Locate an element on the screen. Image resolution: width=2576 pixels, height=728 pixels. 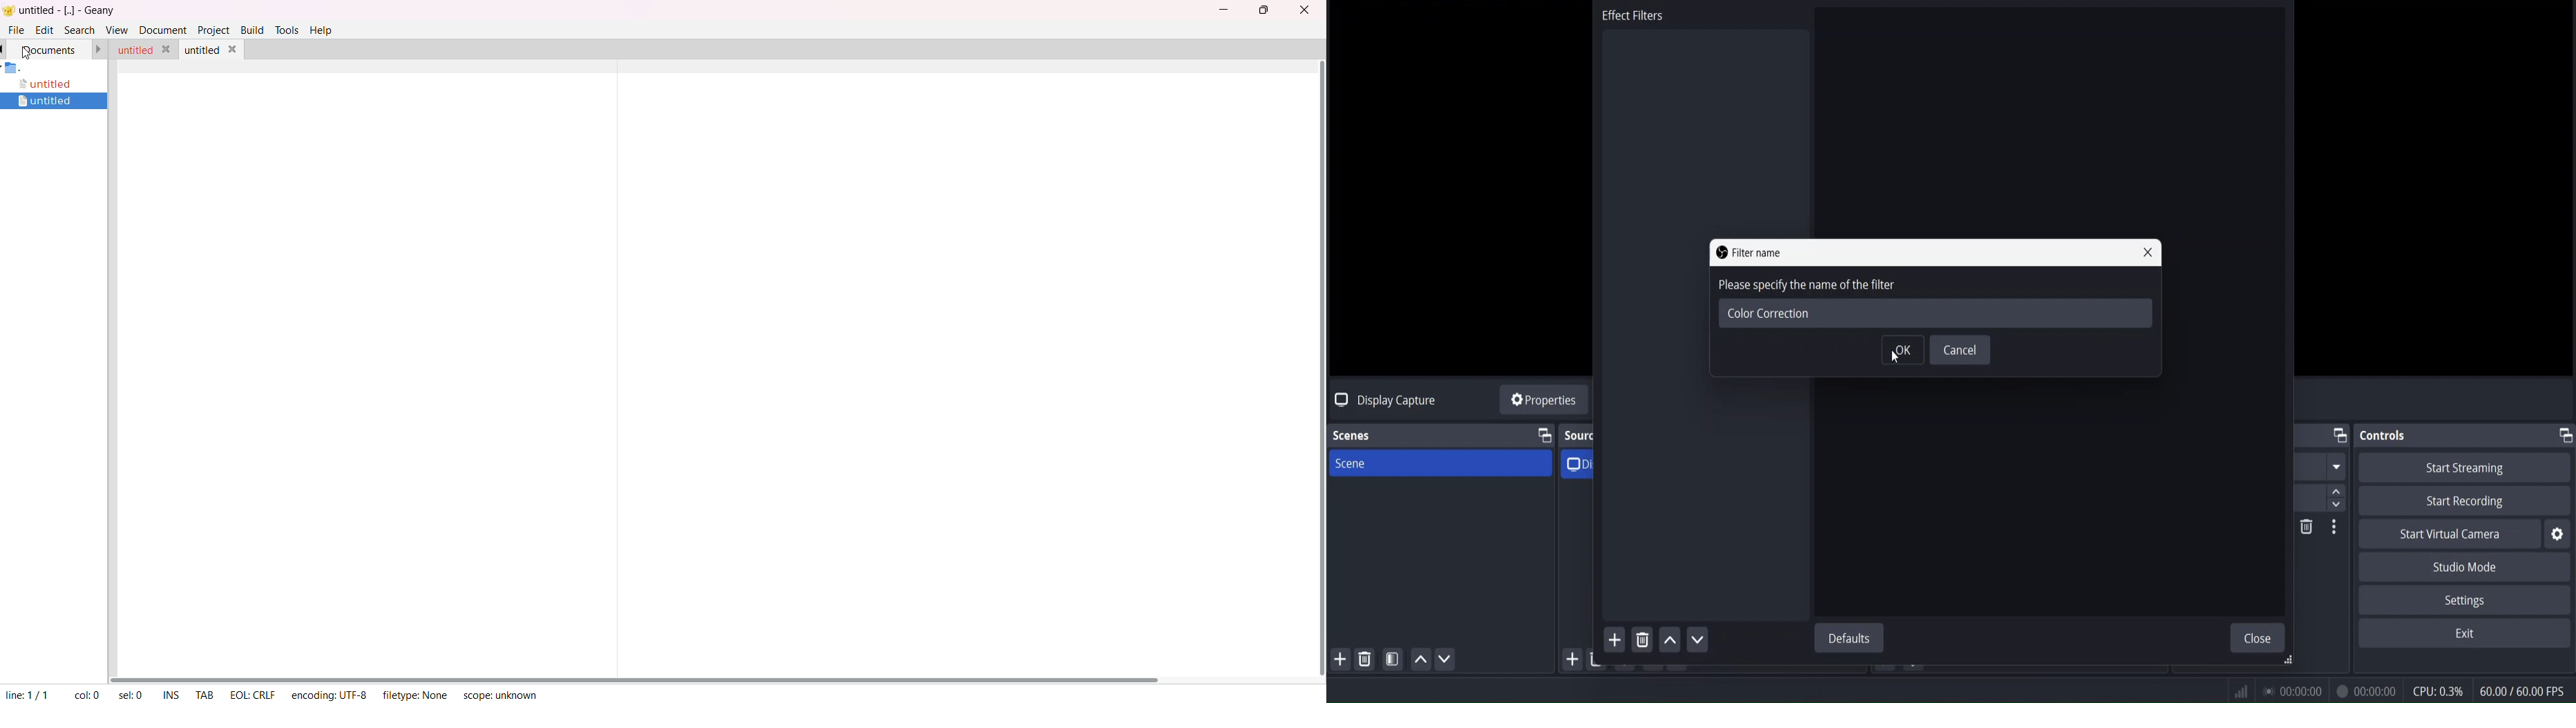
cancel is located at coordinates (1961, 351).